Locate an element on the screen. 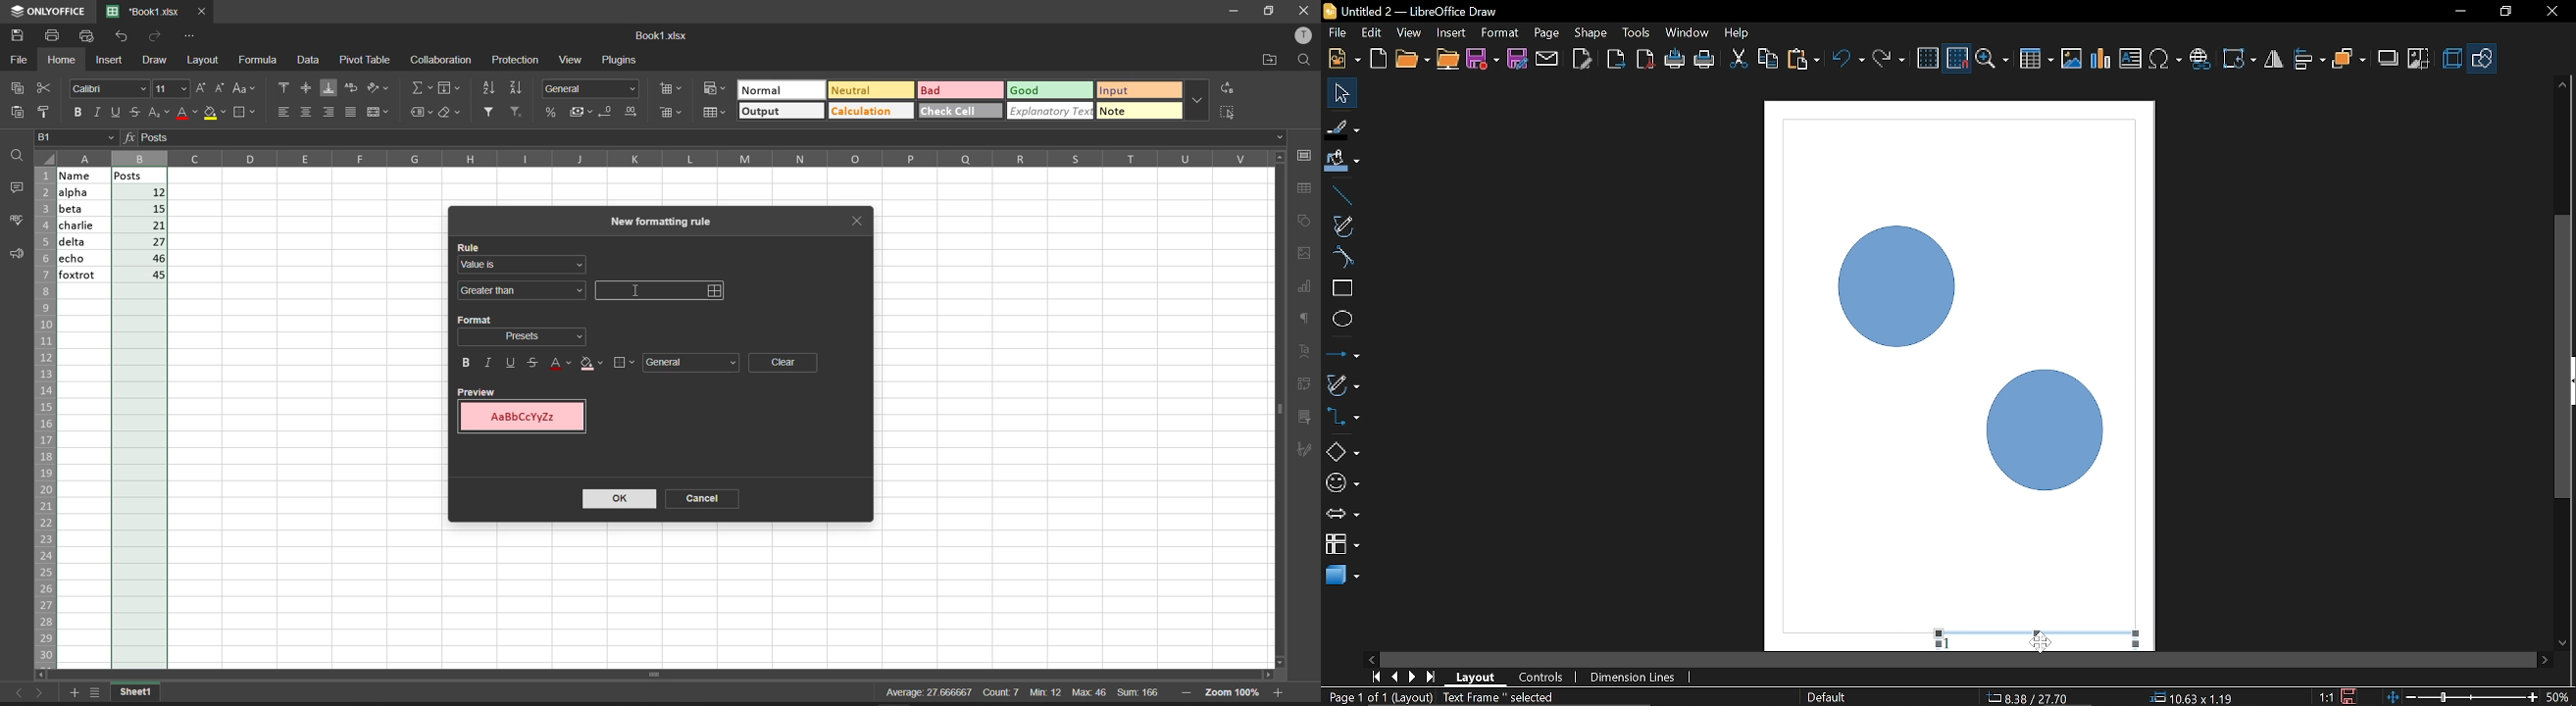 The height and width of the screenshot is (728, 2576). zoom 100% is located at coordinates (1238, 692).